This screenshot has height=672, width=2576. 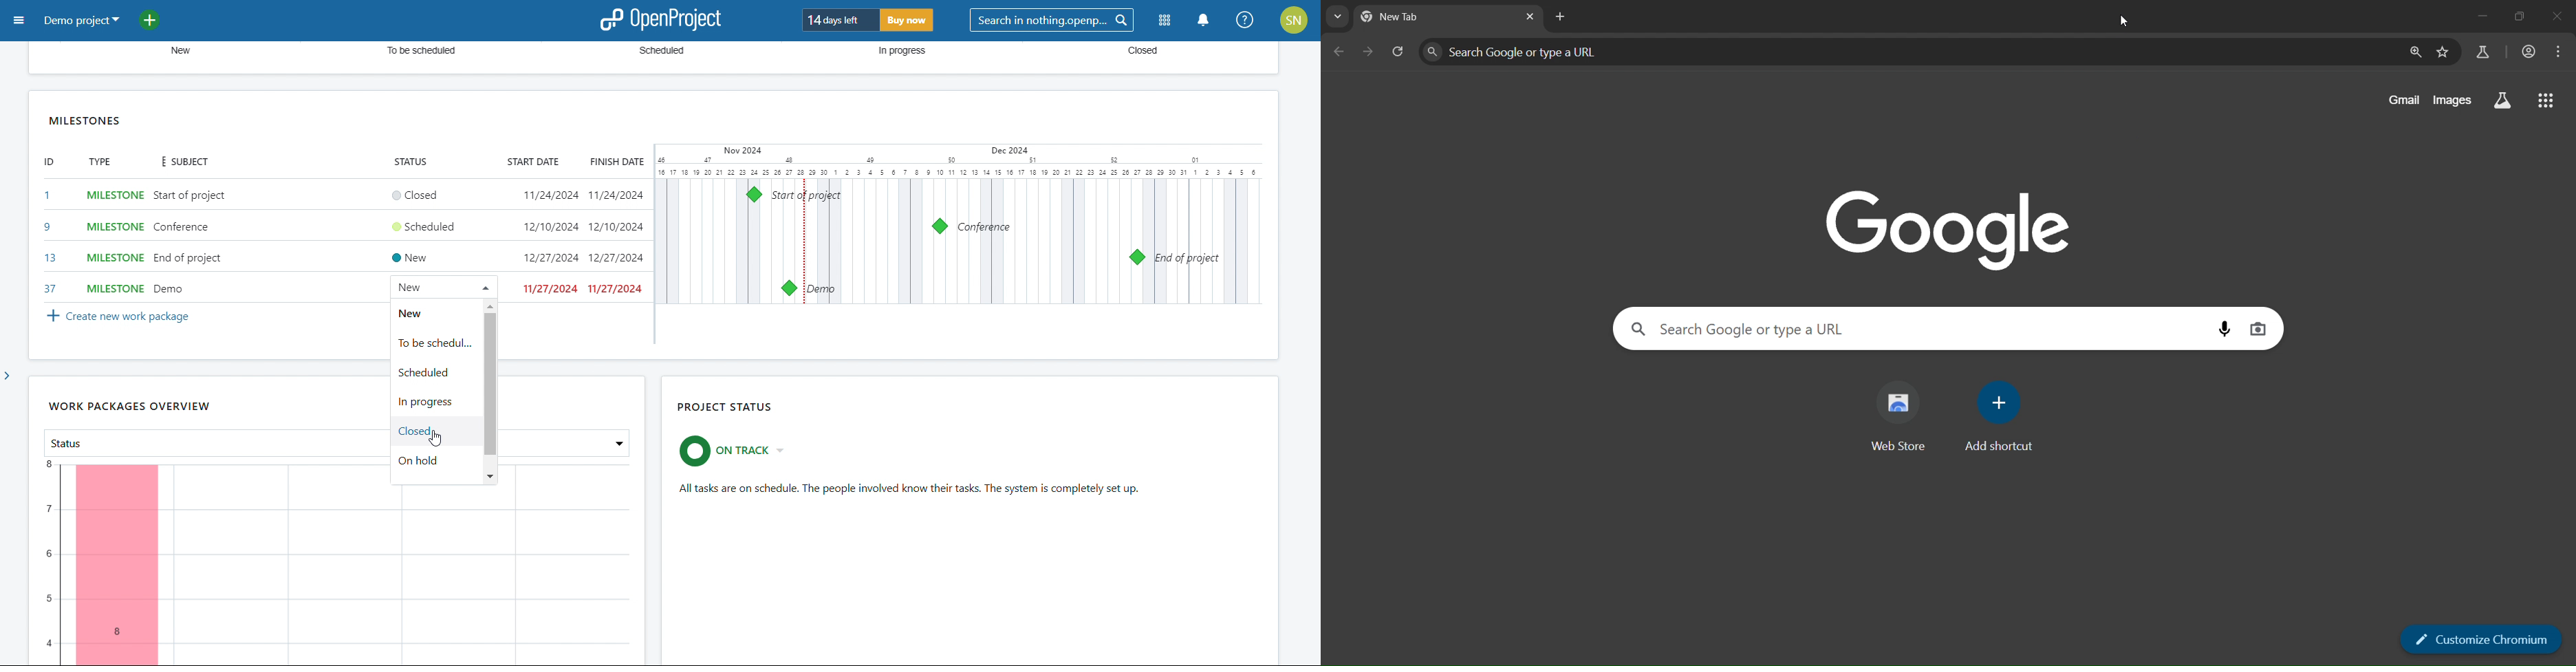 I want to click on customize chromium, so click(x=2483, y=638).